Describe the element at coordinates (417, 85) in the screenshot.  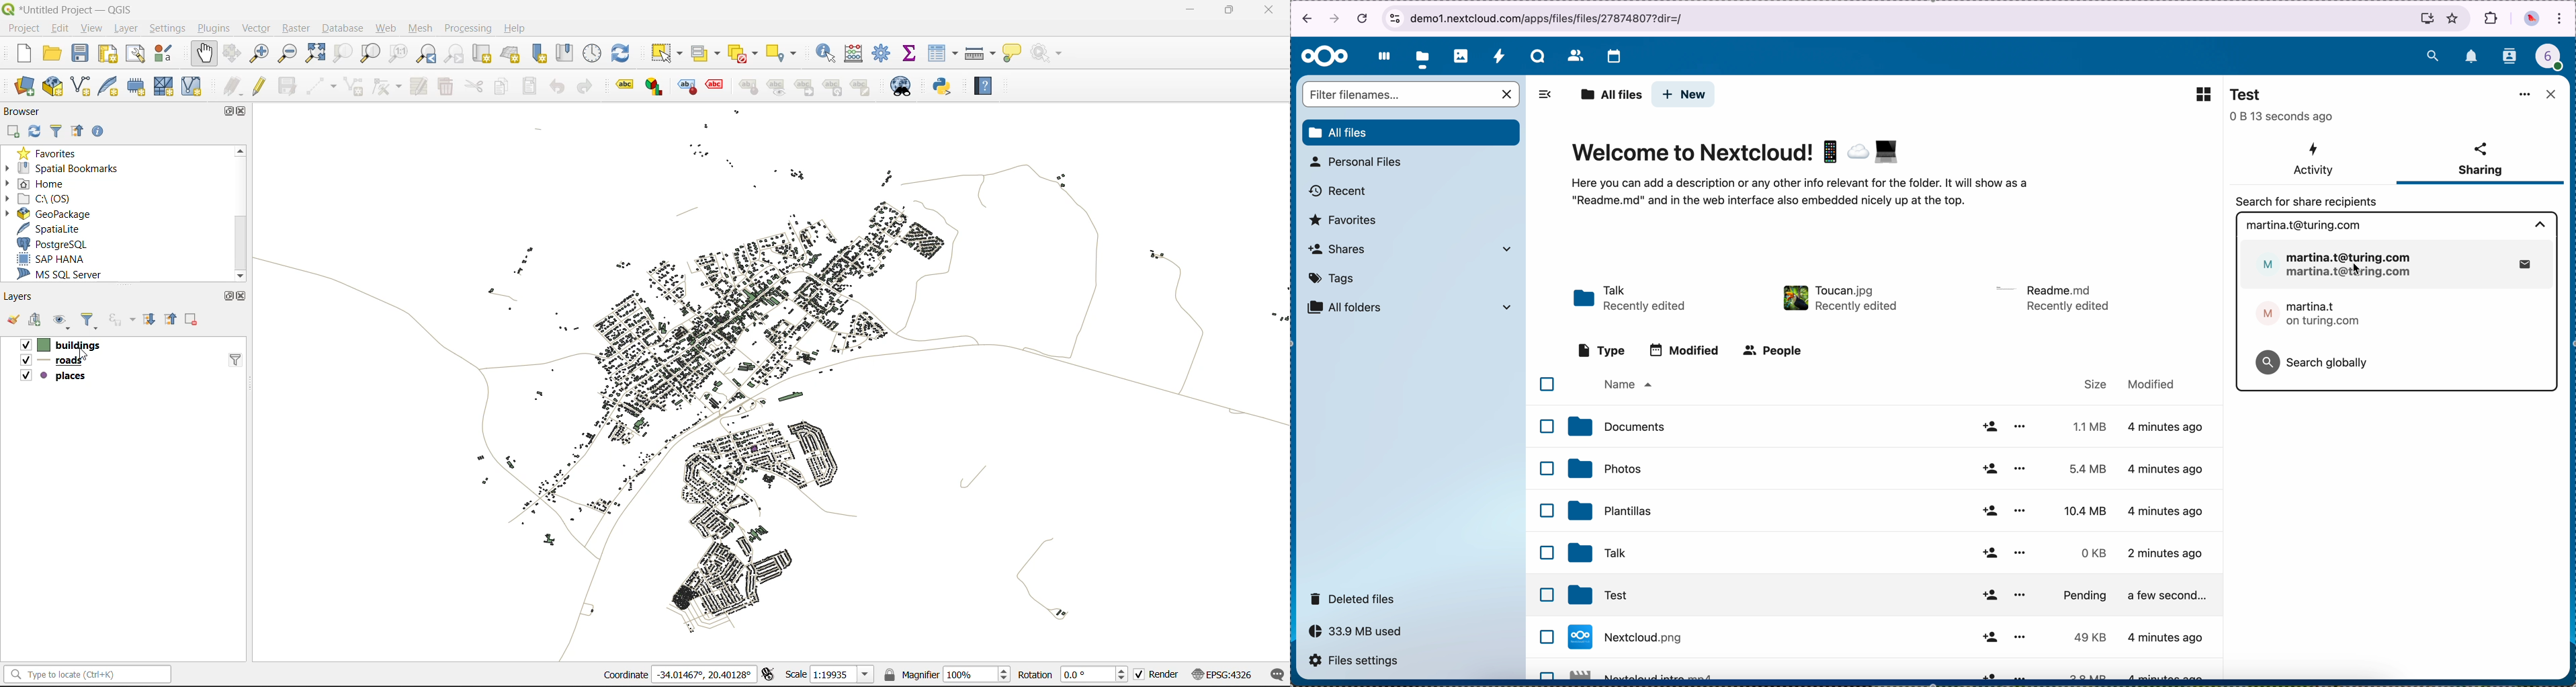
I see `modify` at that location.